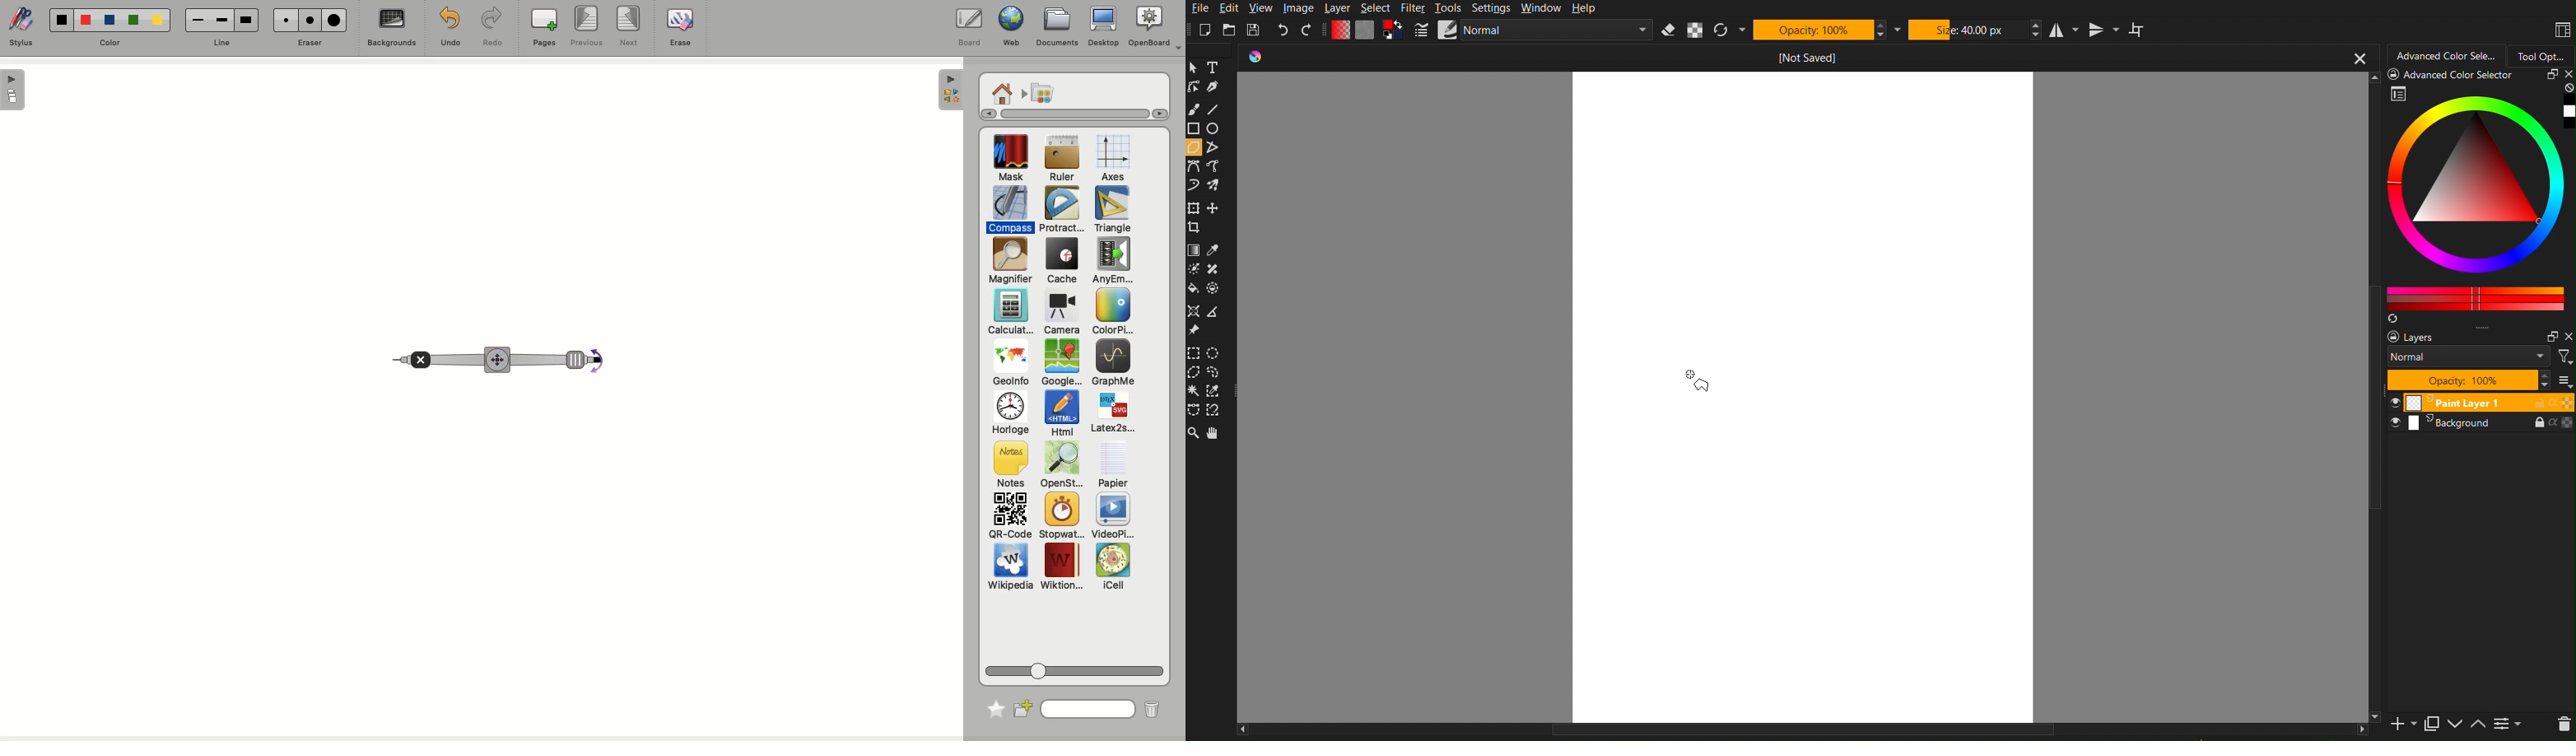 The image size is (2576, 756). What do you see at coordinates (1216, 352) in the screenshot?
I see `elliptical Selection Tools` at bounding box center [1216, 352].